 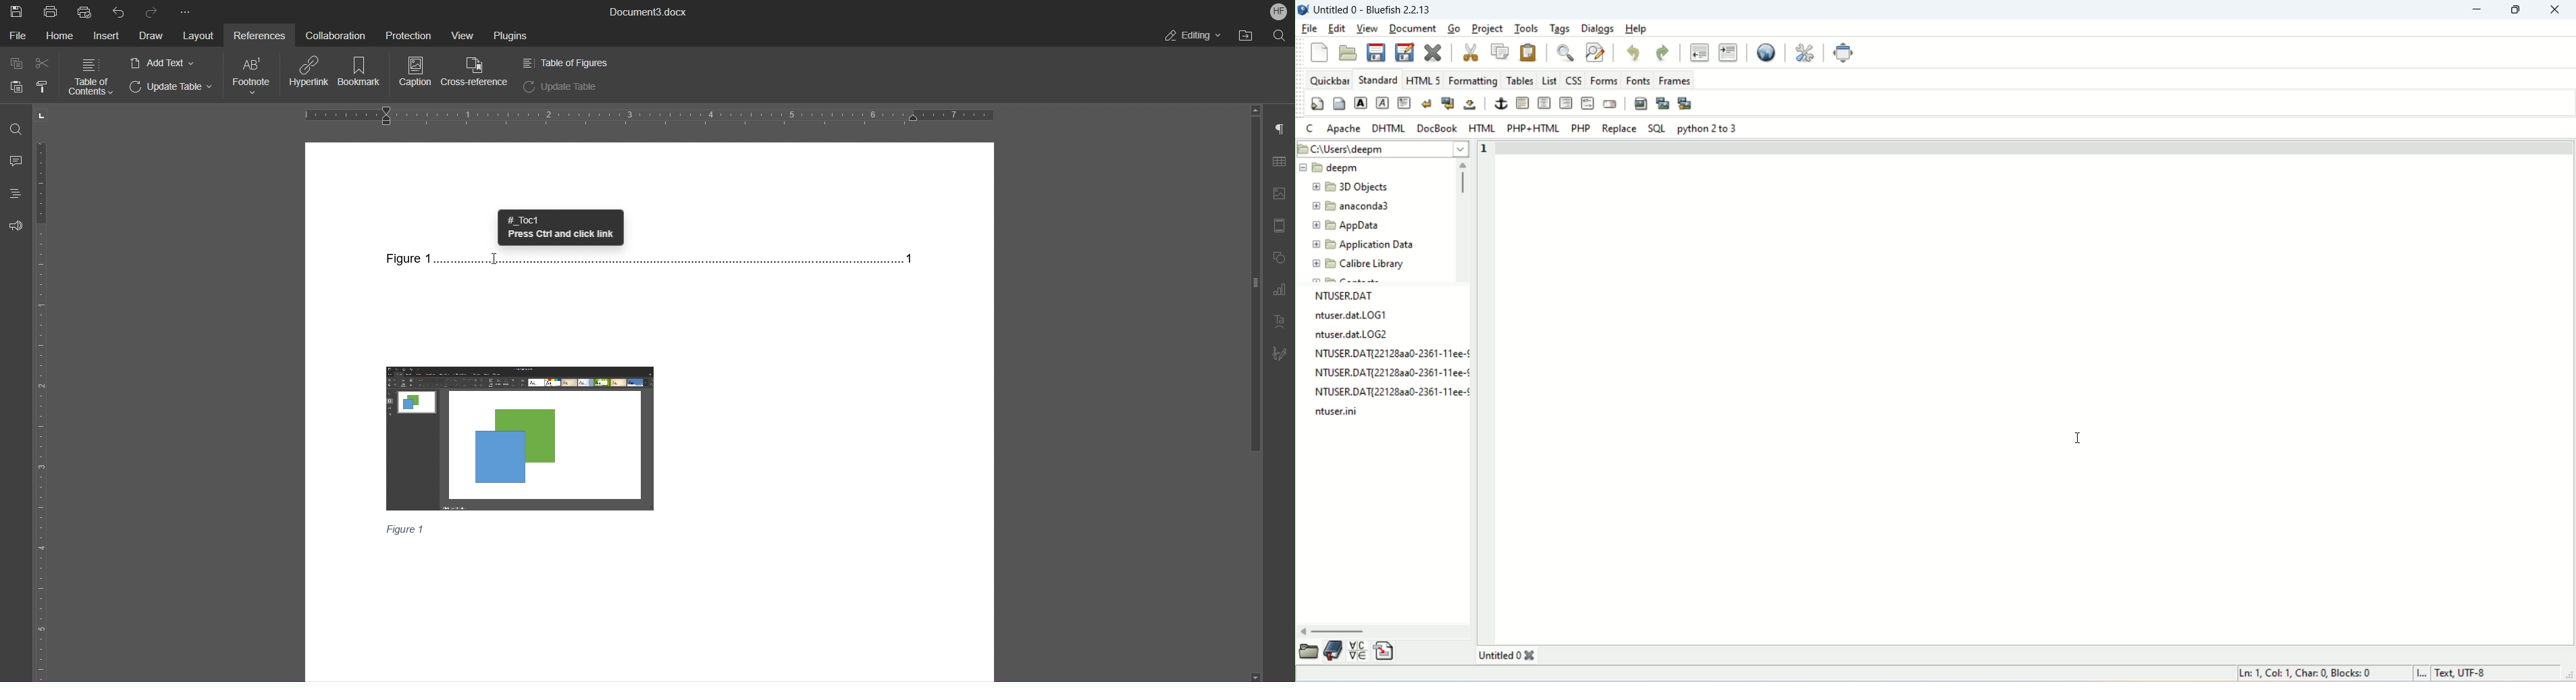 What do you see at coordinates (333, 34) in the screenshot?
I see `Collaboration` at bounding box center [333, 34].